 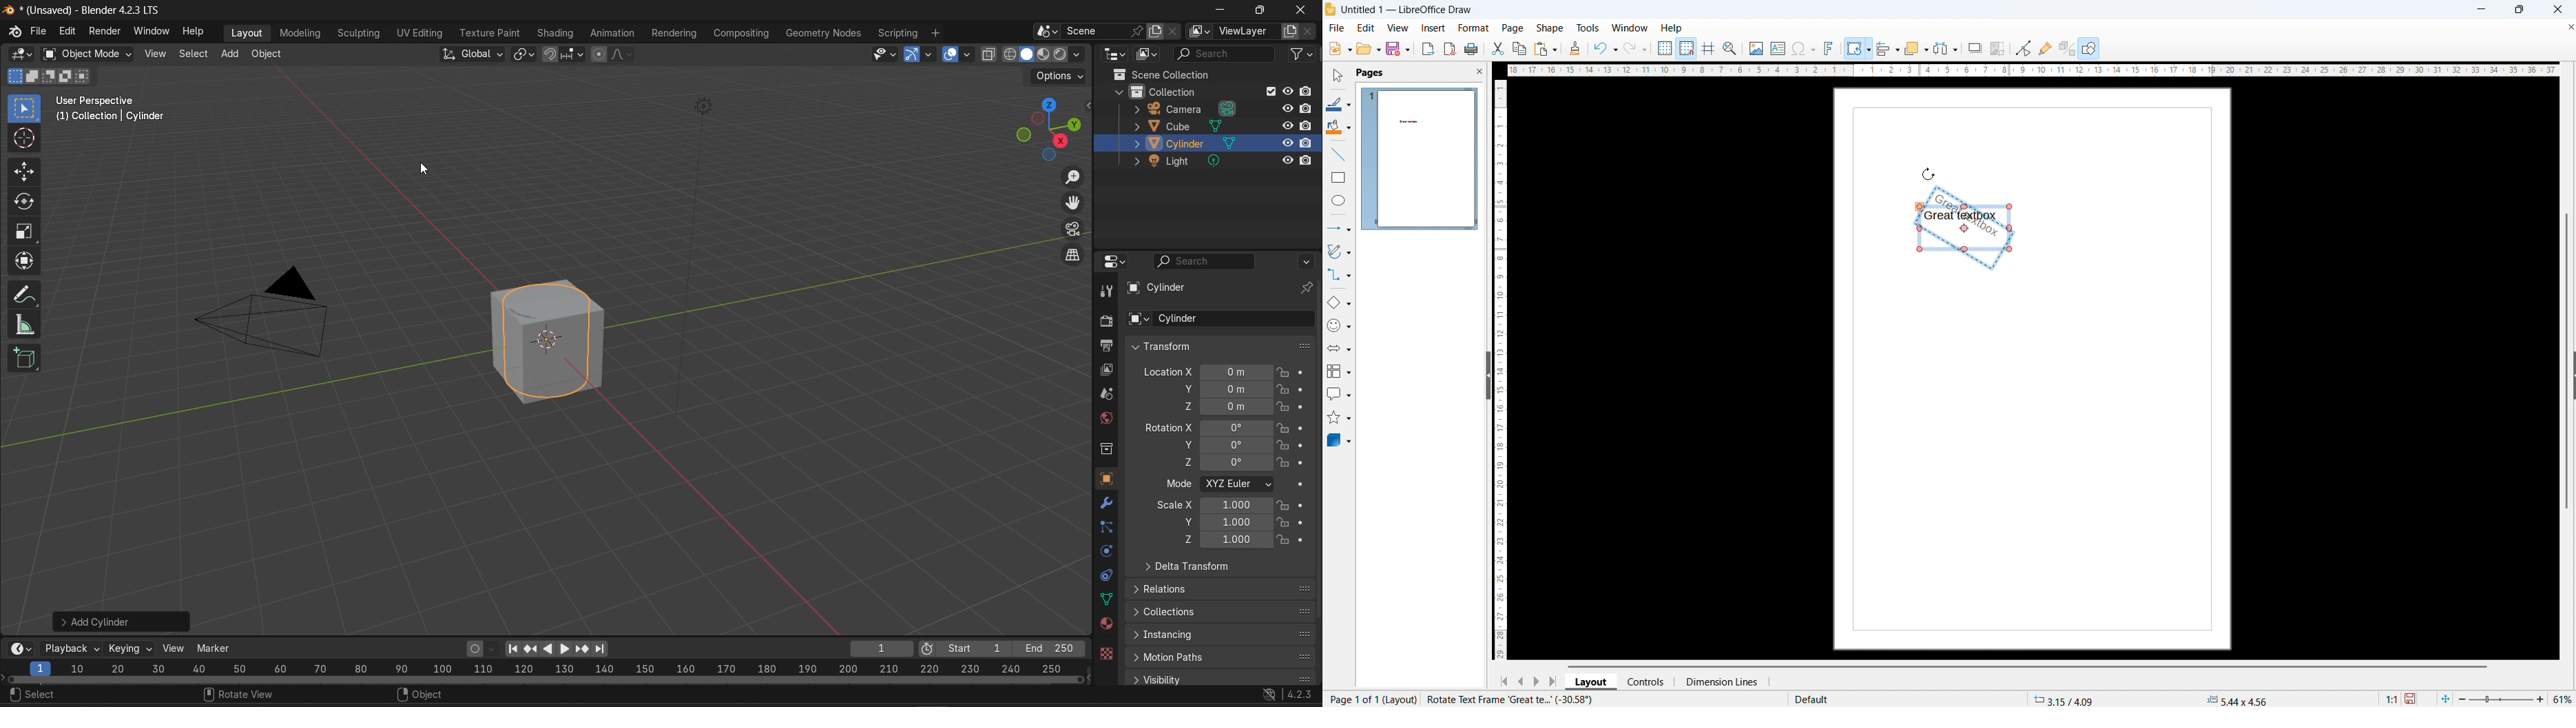 What do you see at coordinates (1305, 462) in the screenshot?
I see `animate property` at bounding box center [1305, 462].